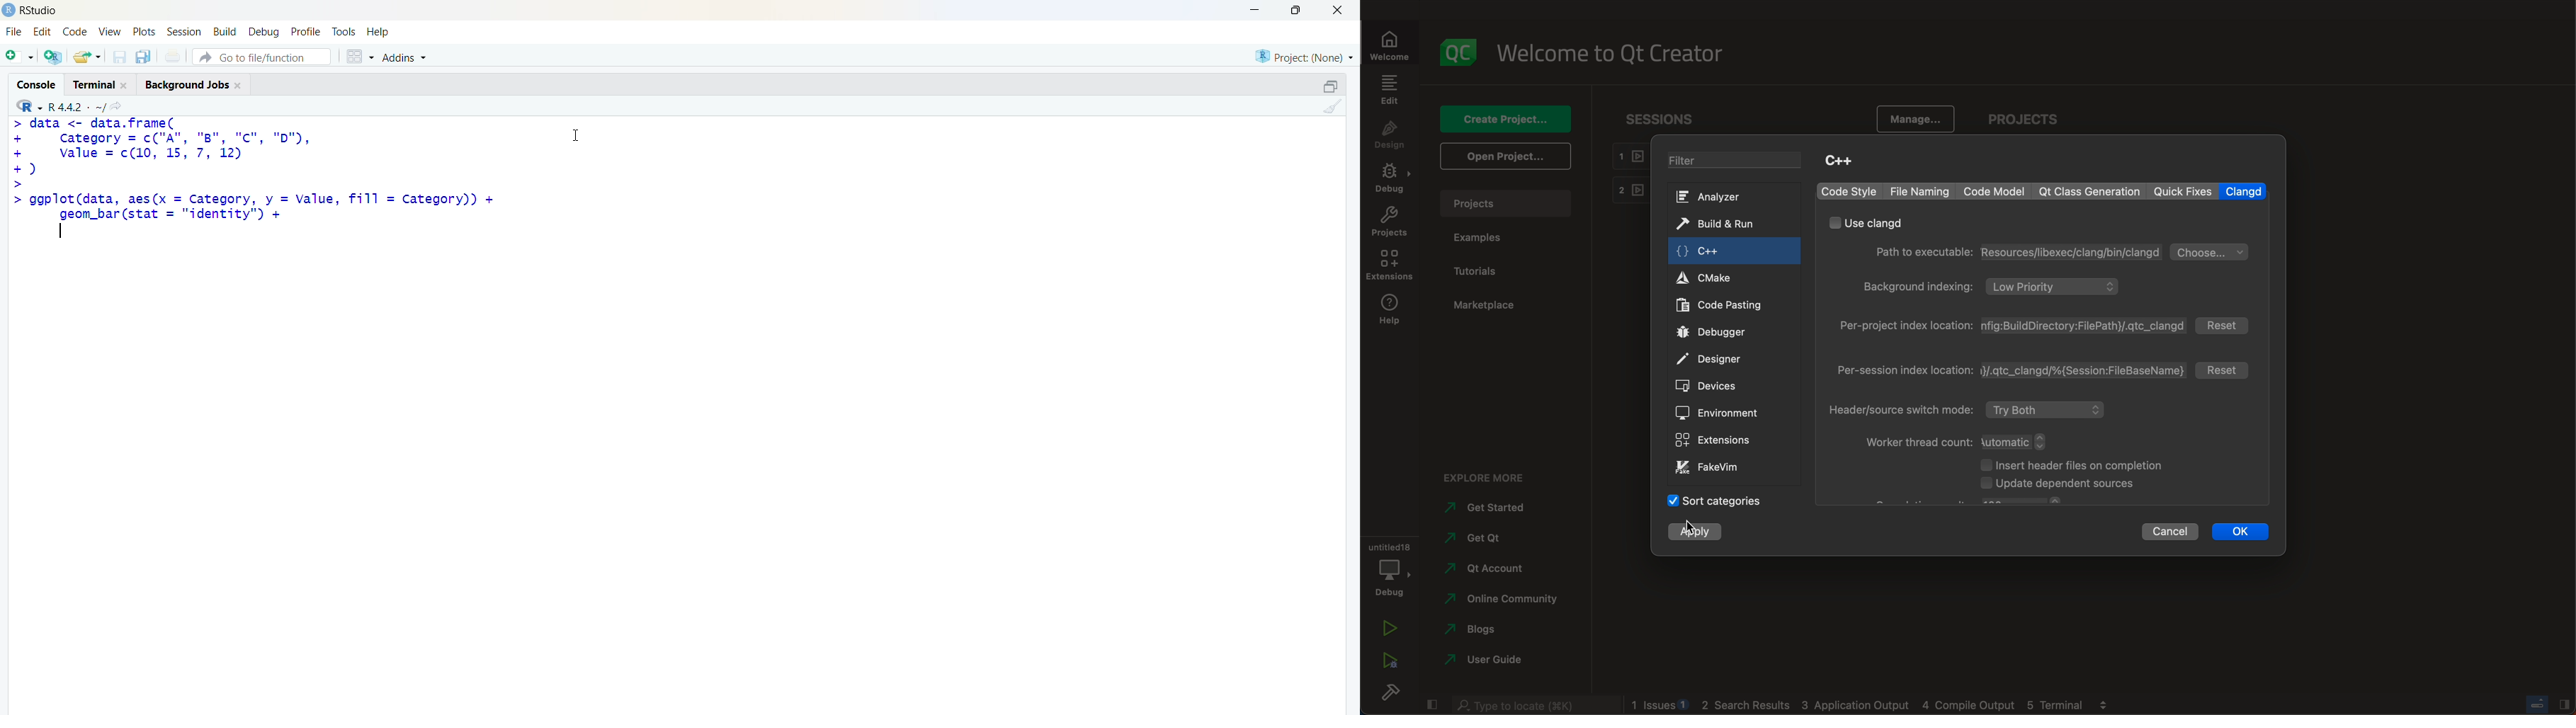 Image resolution: width=2576 pixels, height=728 pixels. Describe the element at coordinates (1505, 599) in the screenshot. I see `community` at that location.